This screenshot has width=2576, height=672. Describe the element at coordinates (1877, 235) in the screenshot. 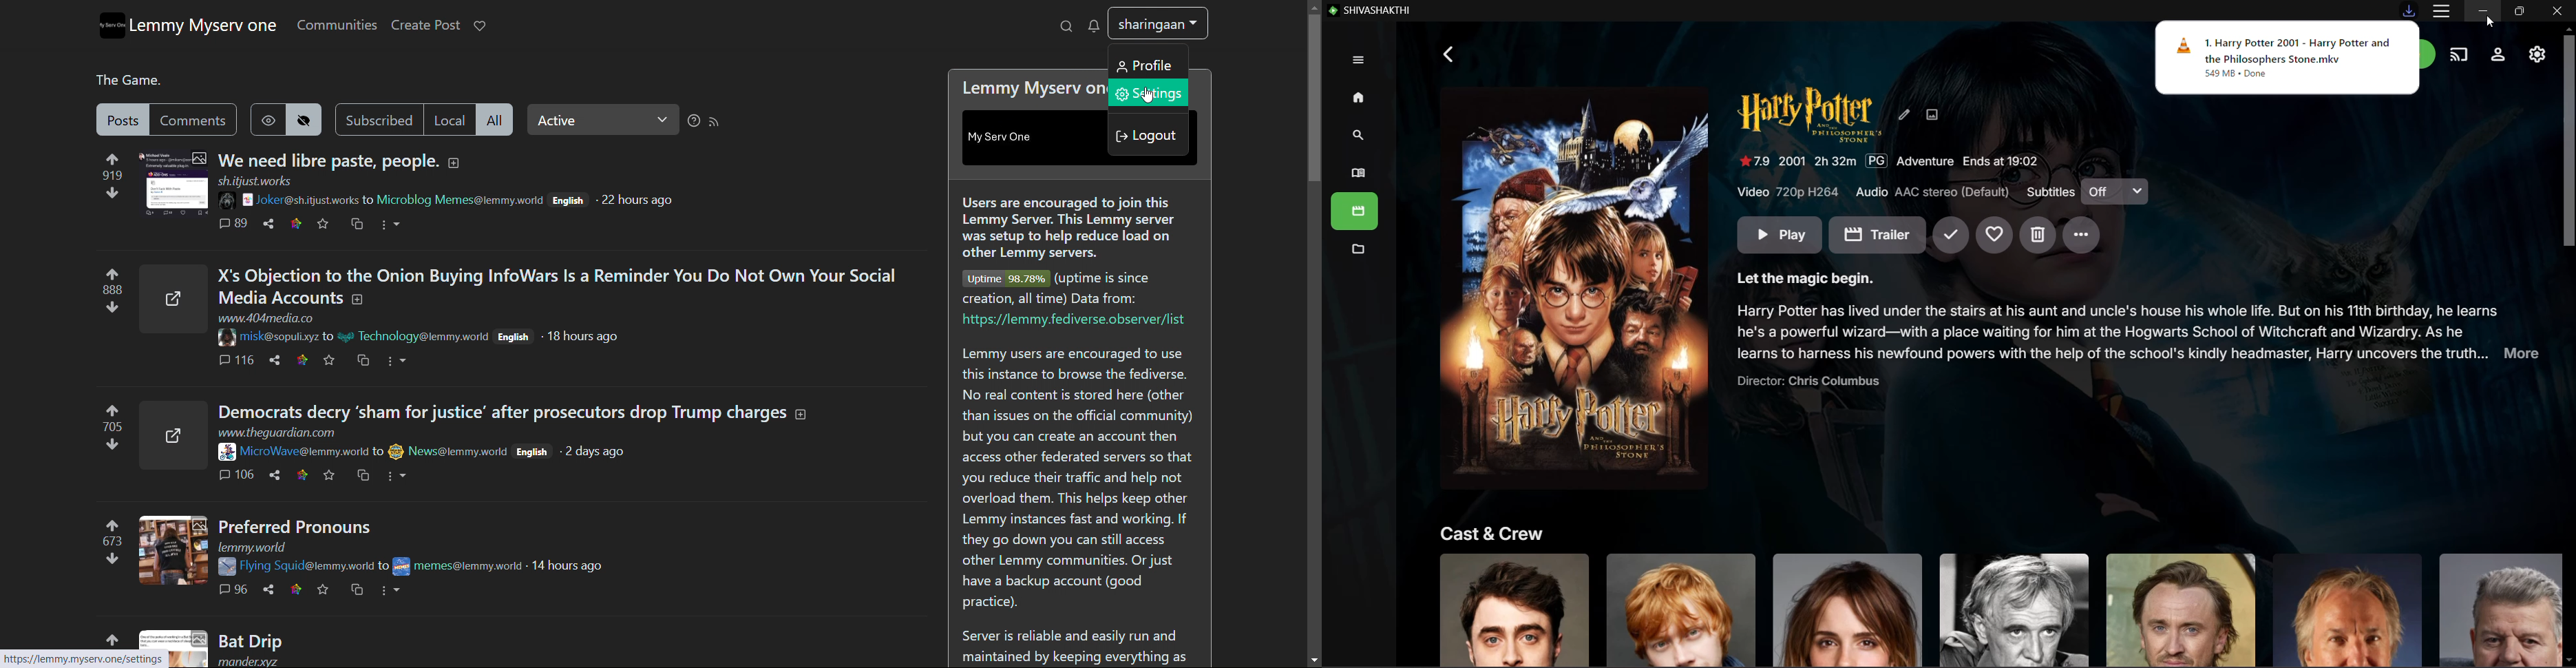

I see `Trailer` at that location.